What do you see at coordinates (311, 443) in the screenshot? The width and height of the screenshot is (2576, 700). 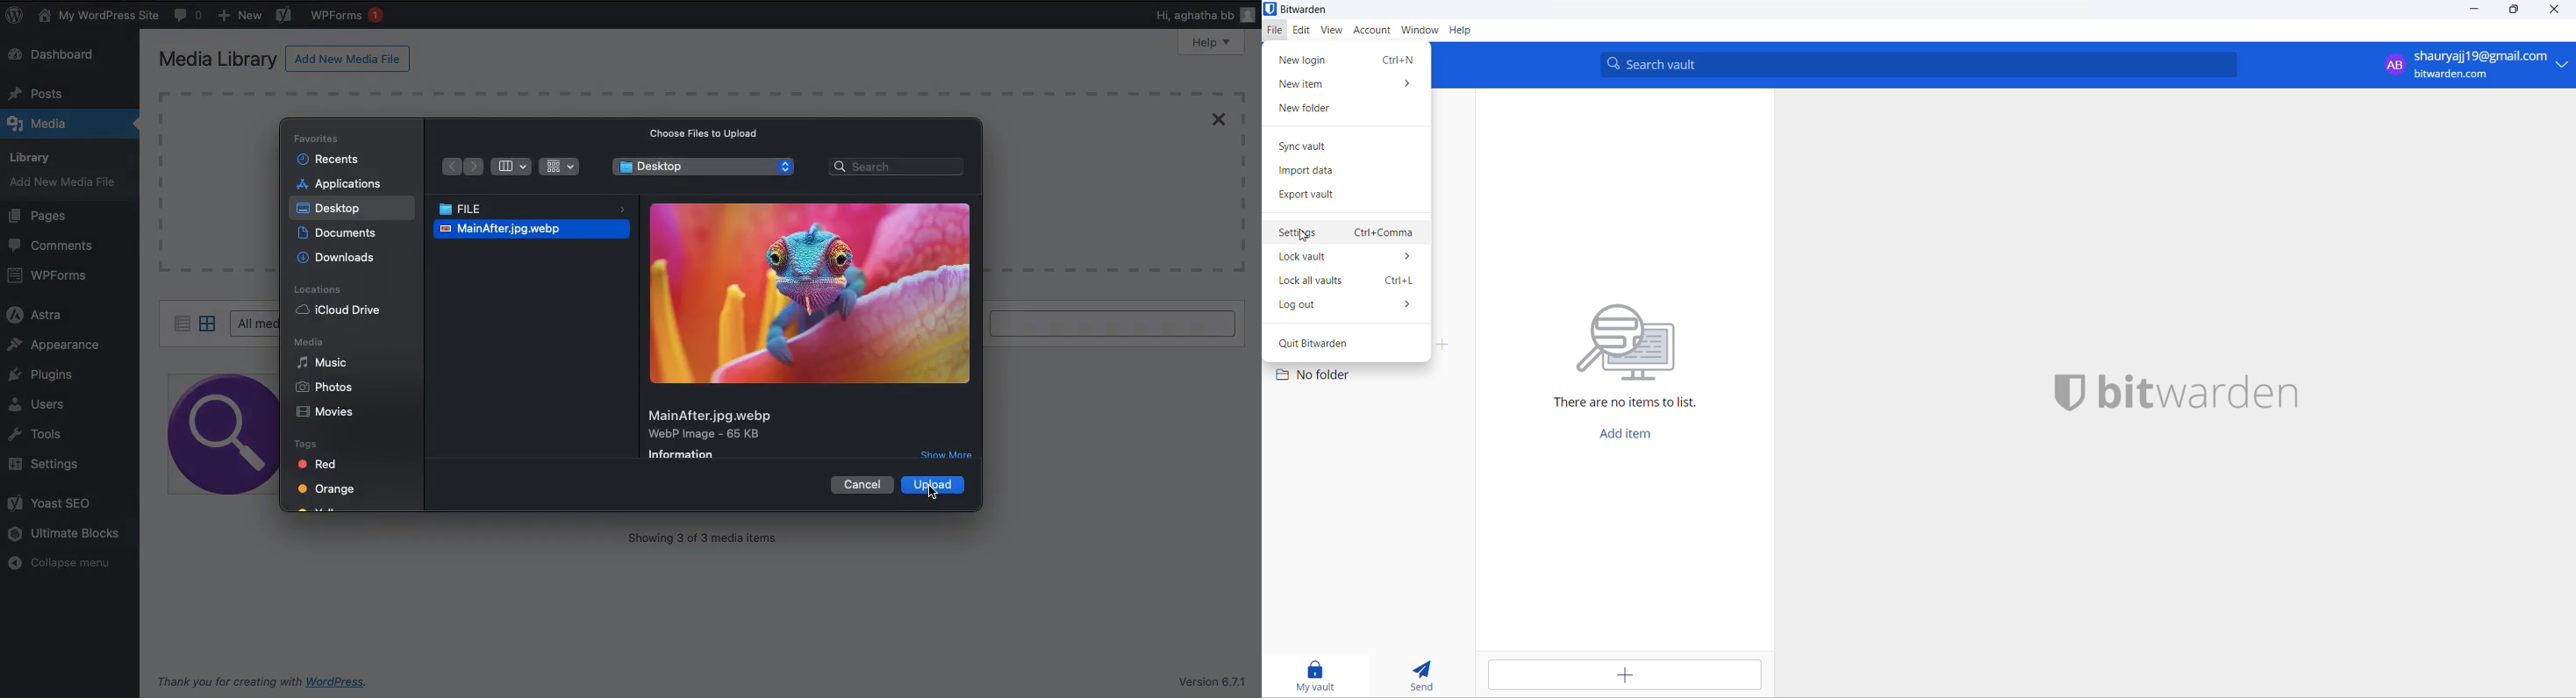 I see `Tags` at bounding box center [311, 443].